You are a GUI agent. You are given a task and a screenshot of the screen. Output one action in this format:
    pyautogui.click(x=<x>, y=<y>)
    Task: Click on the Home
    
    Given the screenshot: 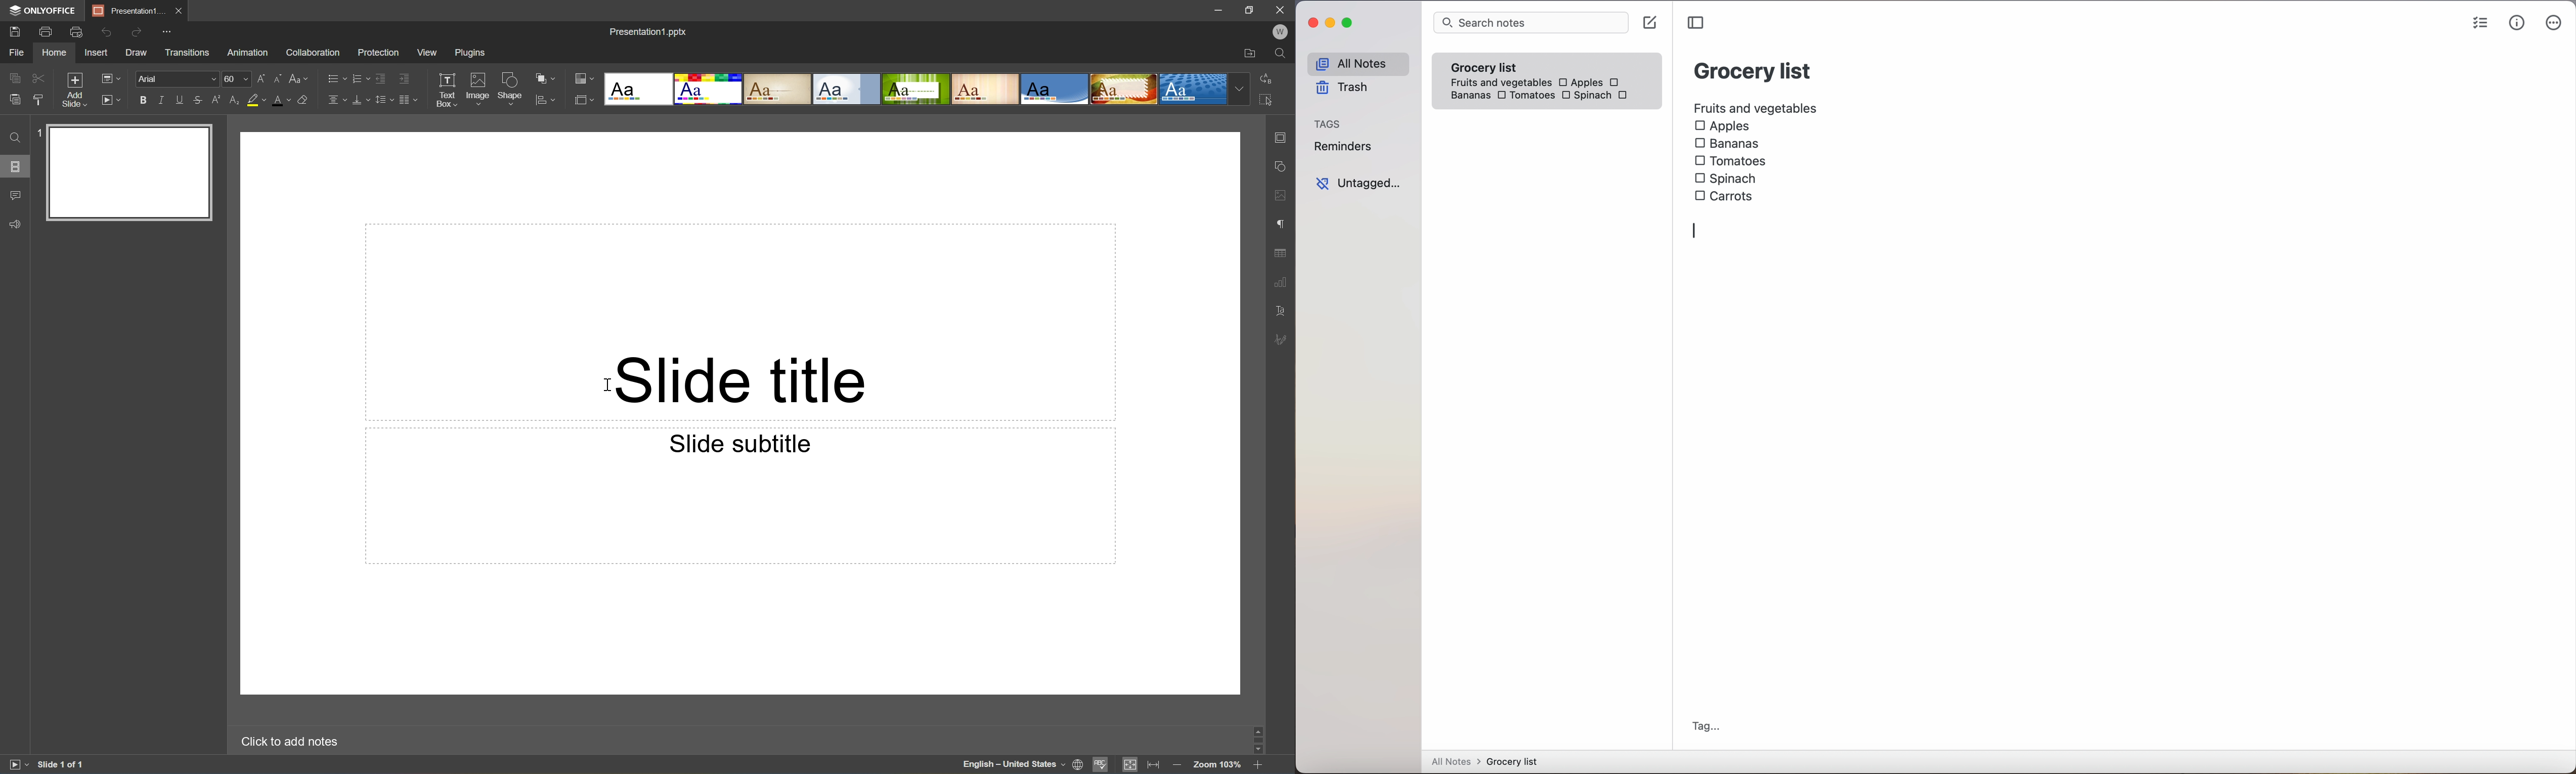 What is the action you would take?
    pyautogui.click(x=54, y=52)
    